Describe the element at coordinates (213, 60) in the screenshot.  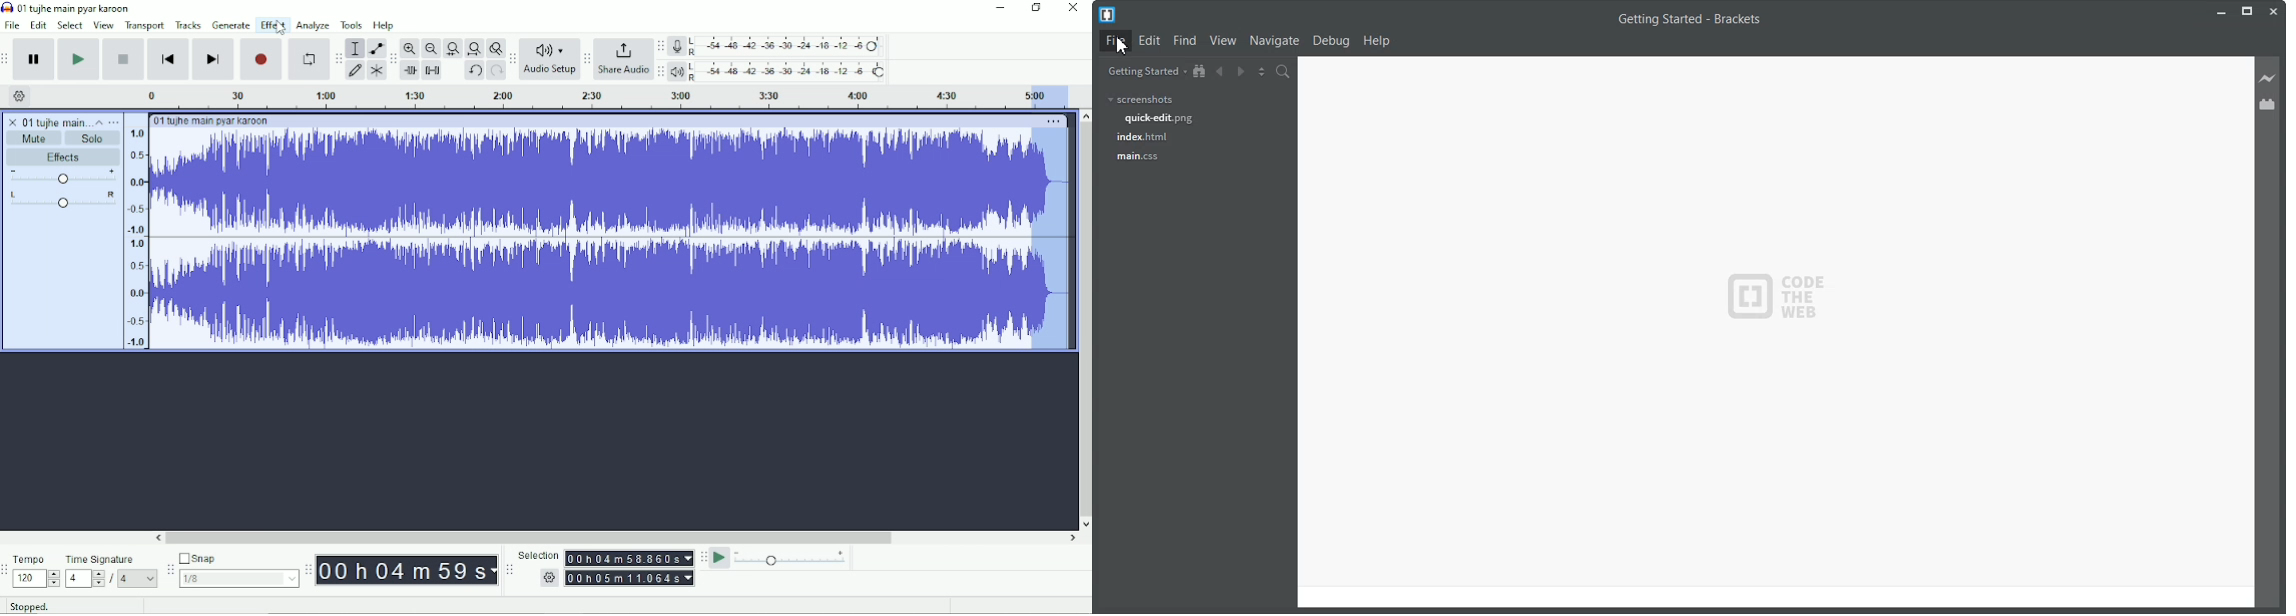
I see `Skip to end` at that location.